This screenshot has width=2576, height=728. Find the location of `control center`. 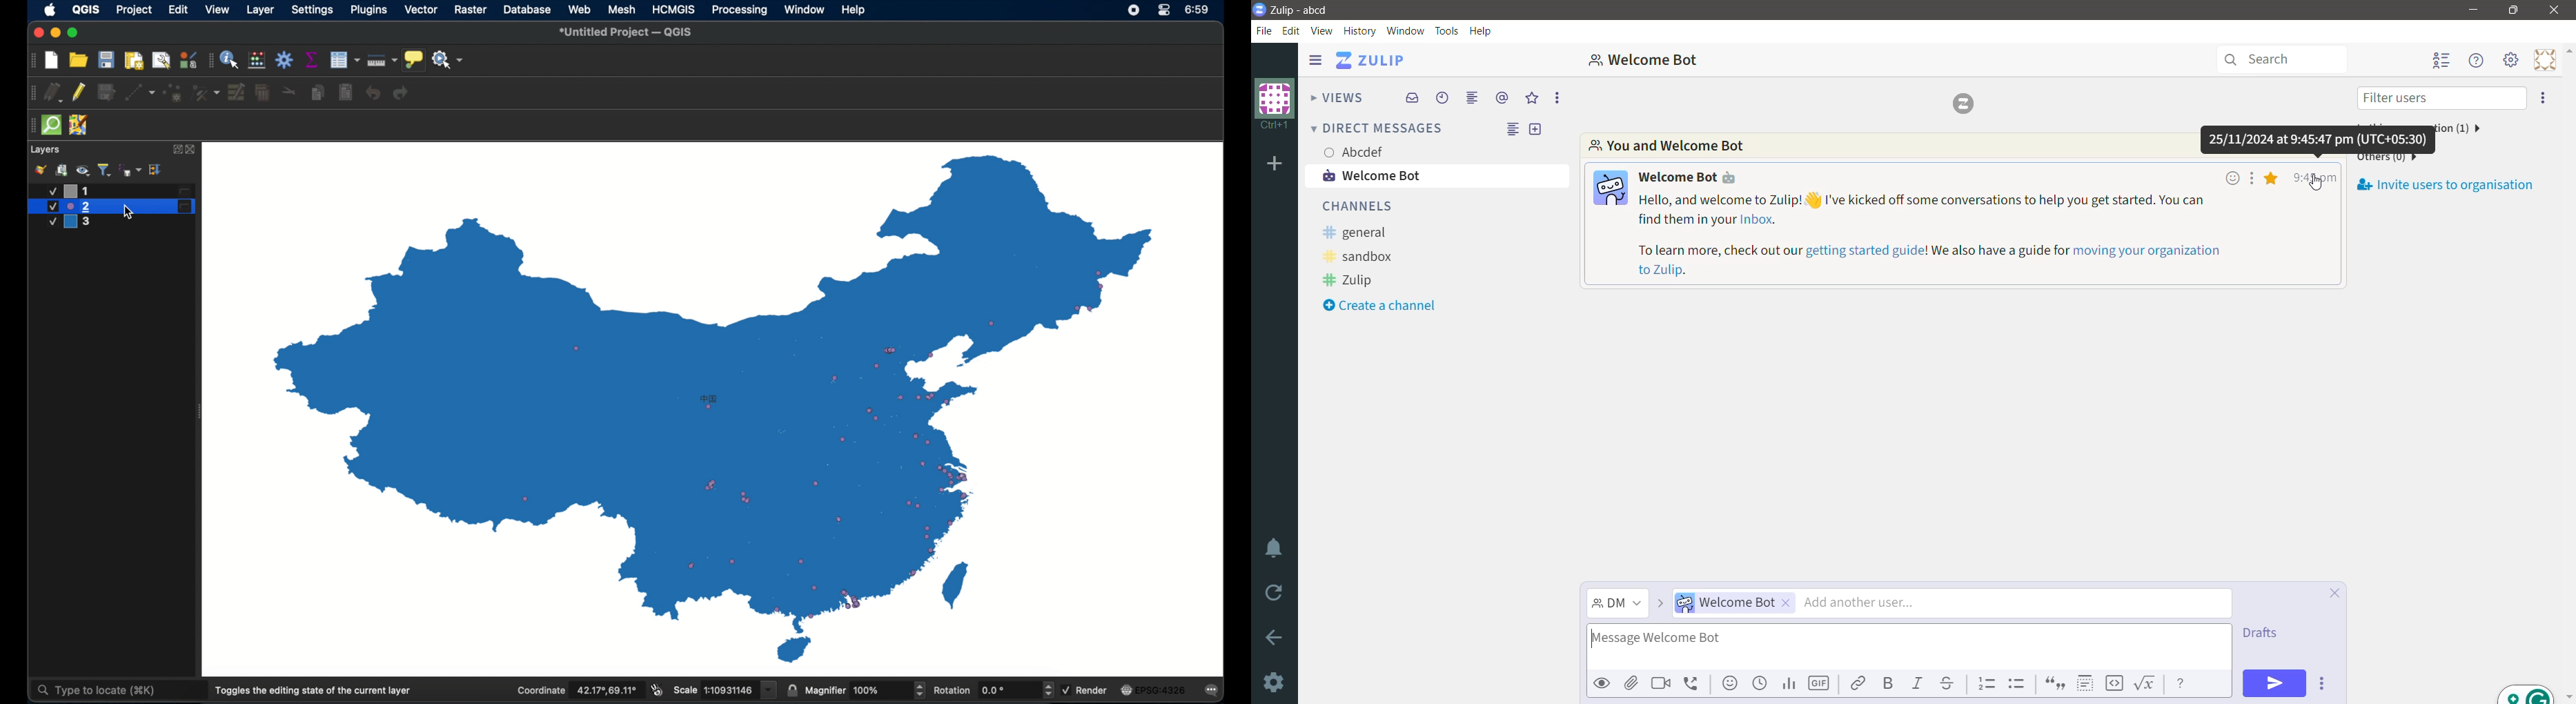

control center is located at coordinates (1165, 10).